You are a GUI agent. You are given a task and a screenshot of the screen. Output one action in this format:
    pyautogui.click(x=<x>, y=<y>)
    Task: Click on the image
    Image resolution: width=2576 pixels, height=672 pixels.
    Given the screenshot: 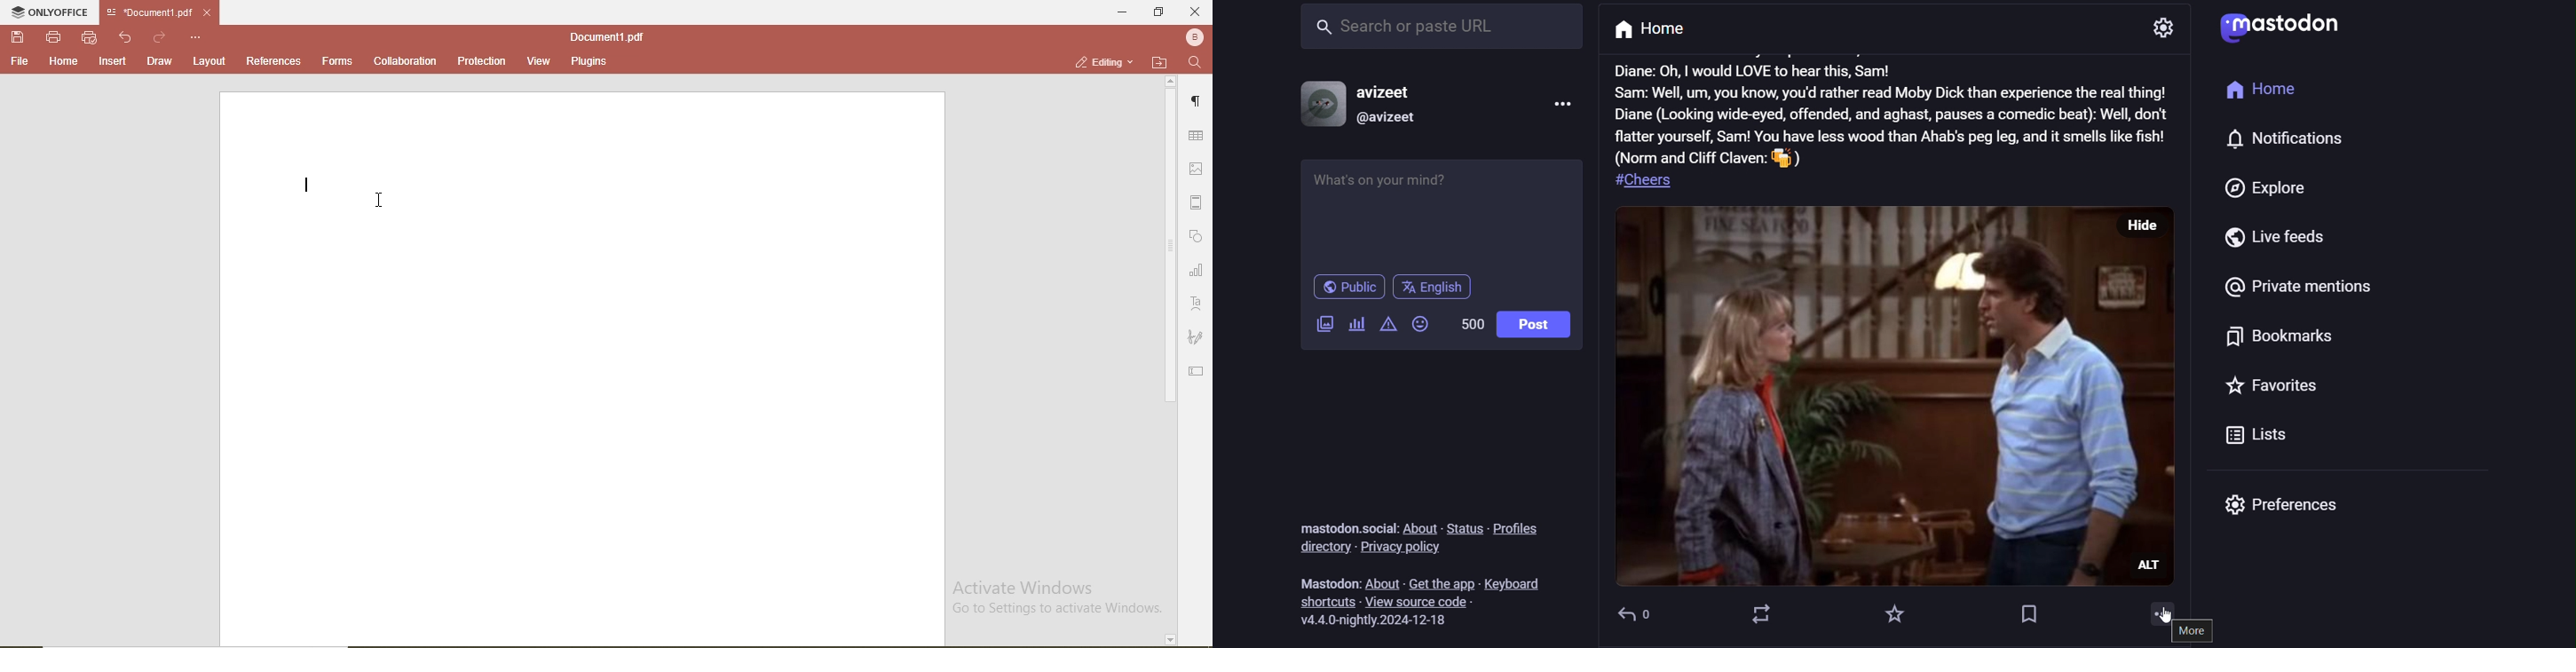 What is the action you would take?
    pyautogui.click(x=1197, y=166)
    